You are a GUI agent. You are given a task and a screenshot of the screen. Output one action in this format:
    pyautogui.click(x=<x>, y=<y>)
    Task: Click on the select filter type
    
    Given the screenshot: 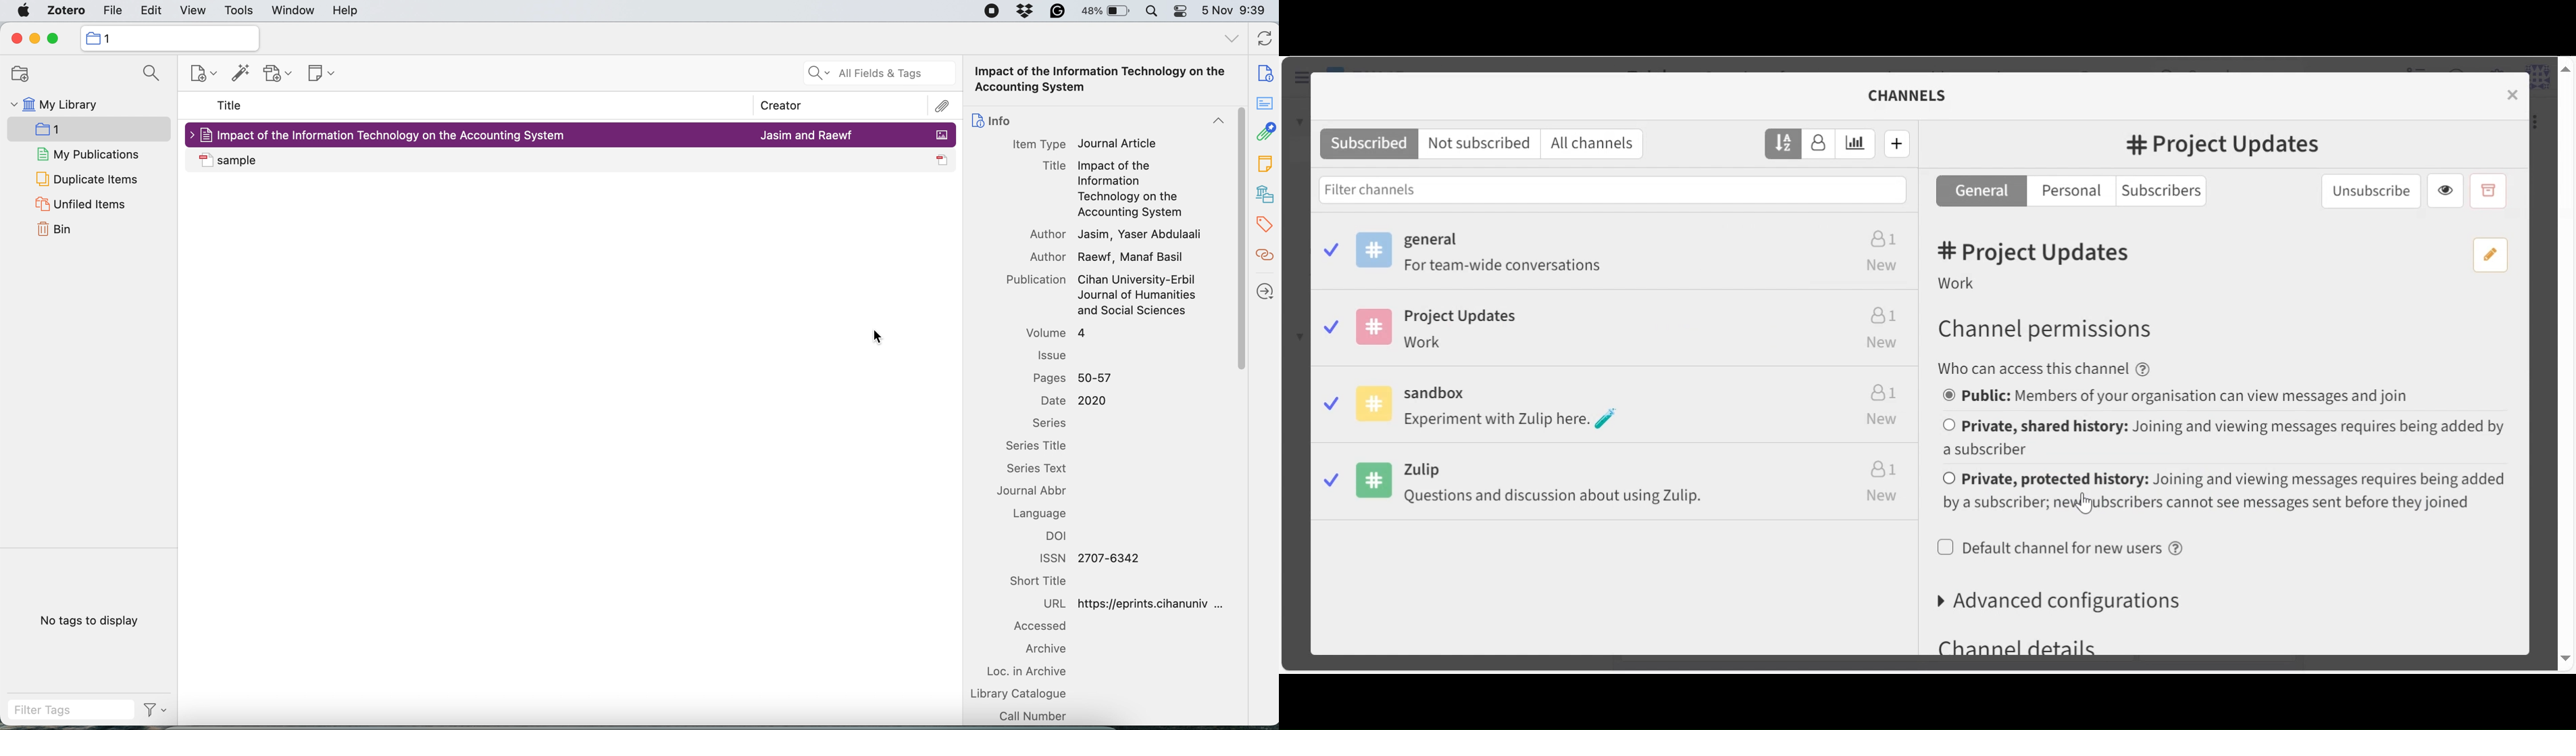 What is the action you would take?
    pyautogui.click(x=157, y=711)
    